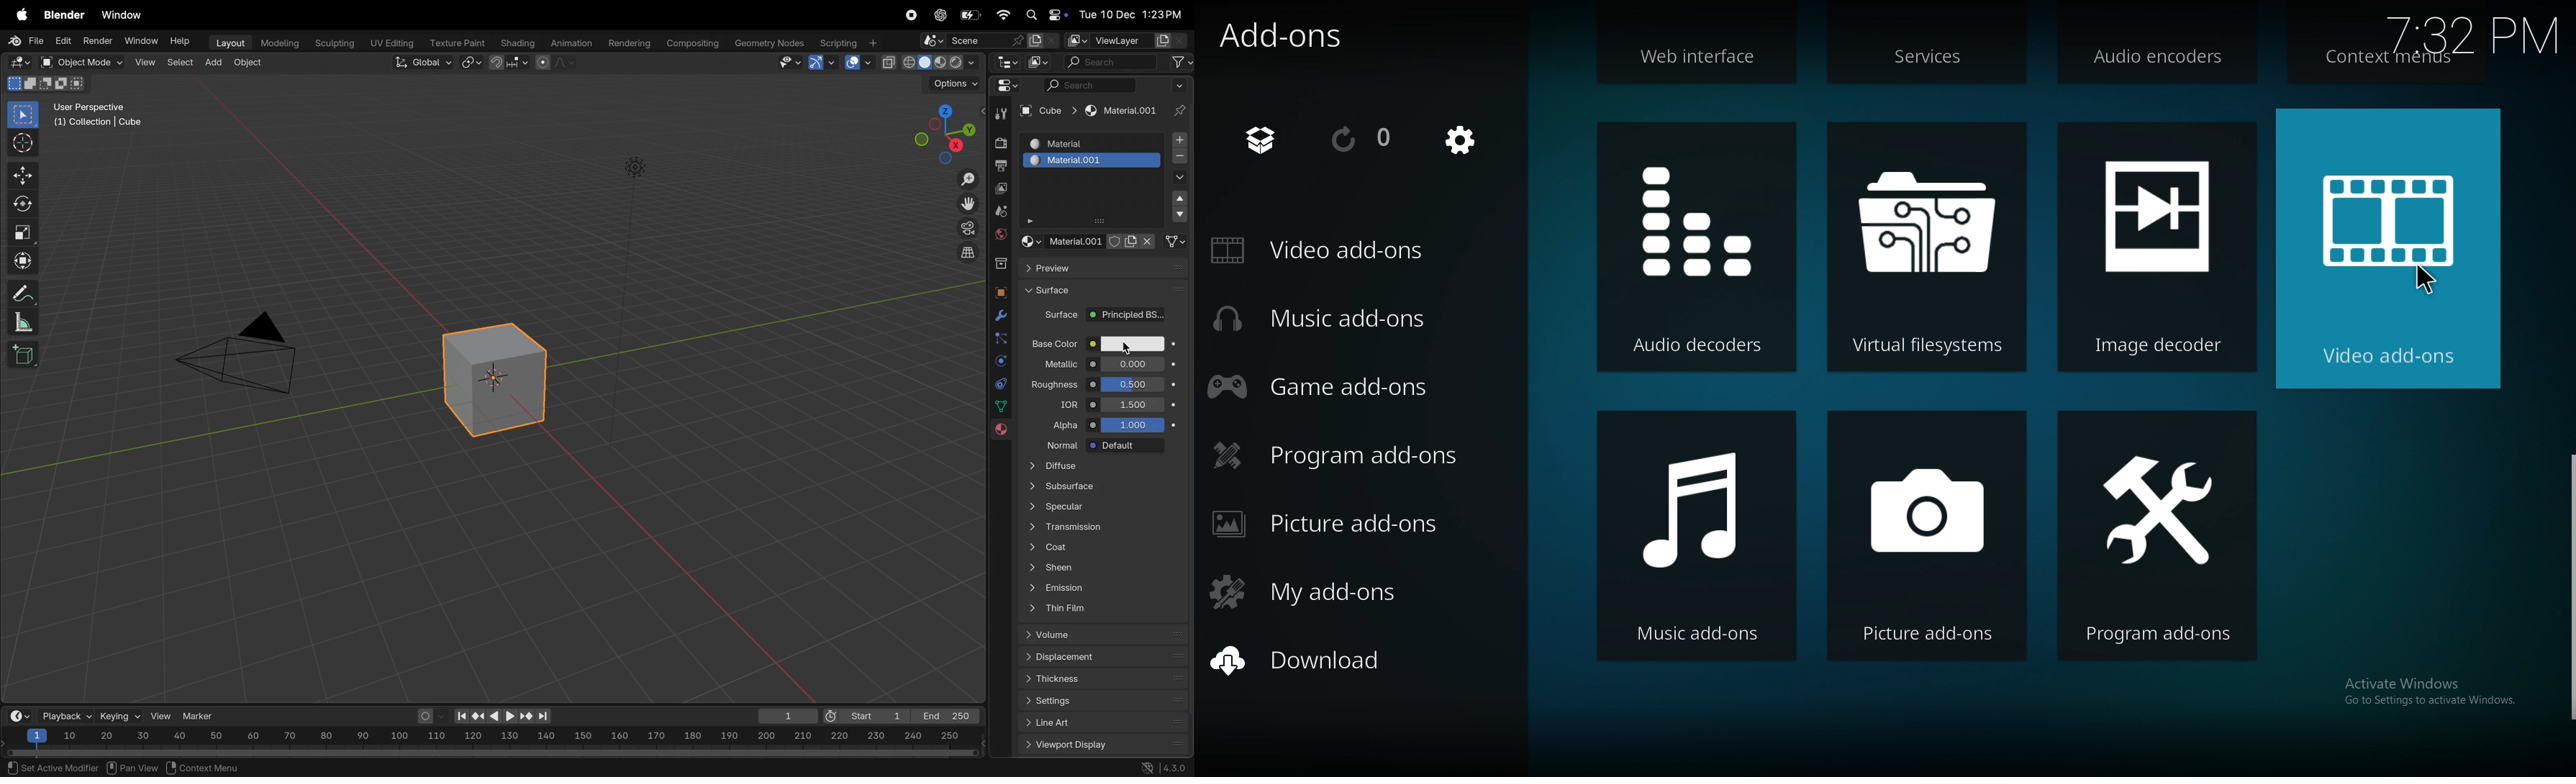 Image resolution: width=2576 pixels, height=784 pixels. Describe the element at coordinates (16, 61) in the screenshot. I see `editor type` at that location.